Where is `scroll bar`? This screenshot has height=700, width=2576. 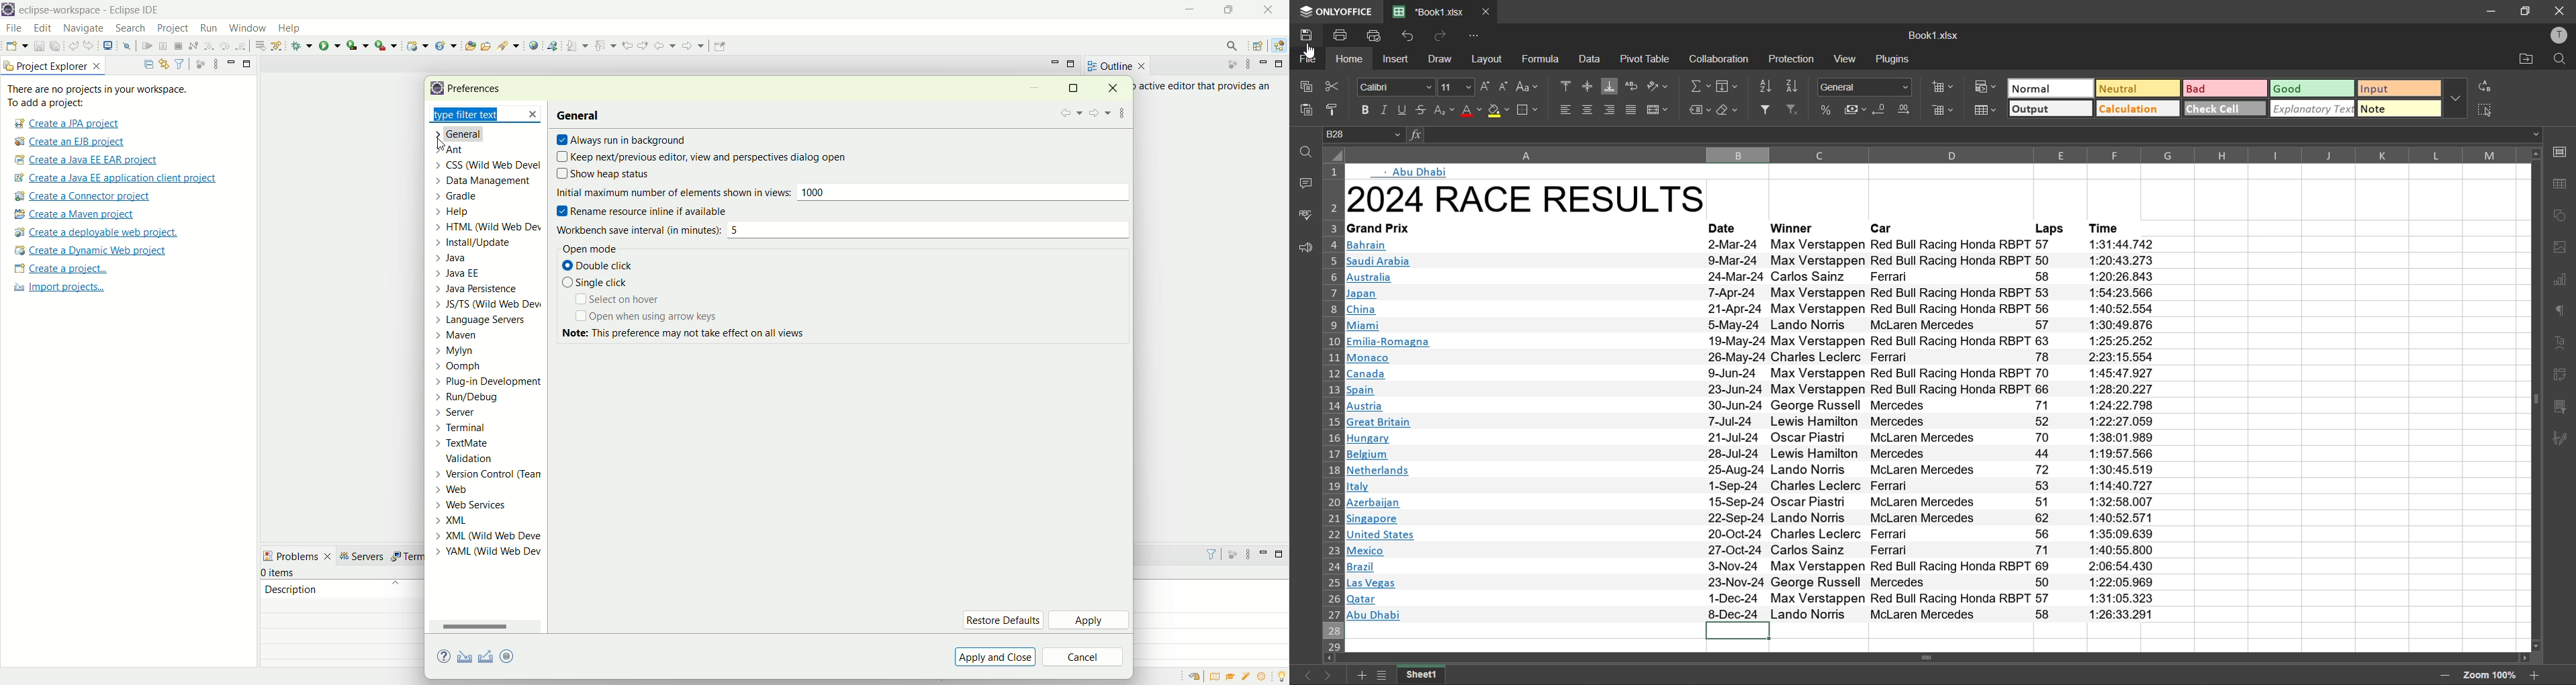 scroll bar is located at coordinates (486, 626).